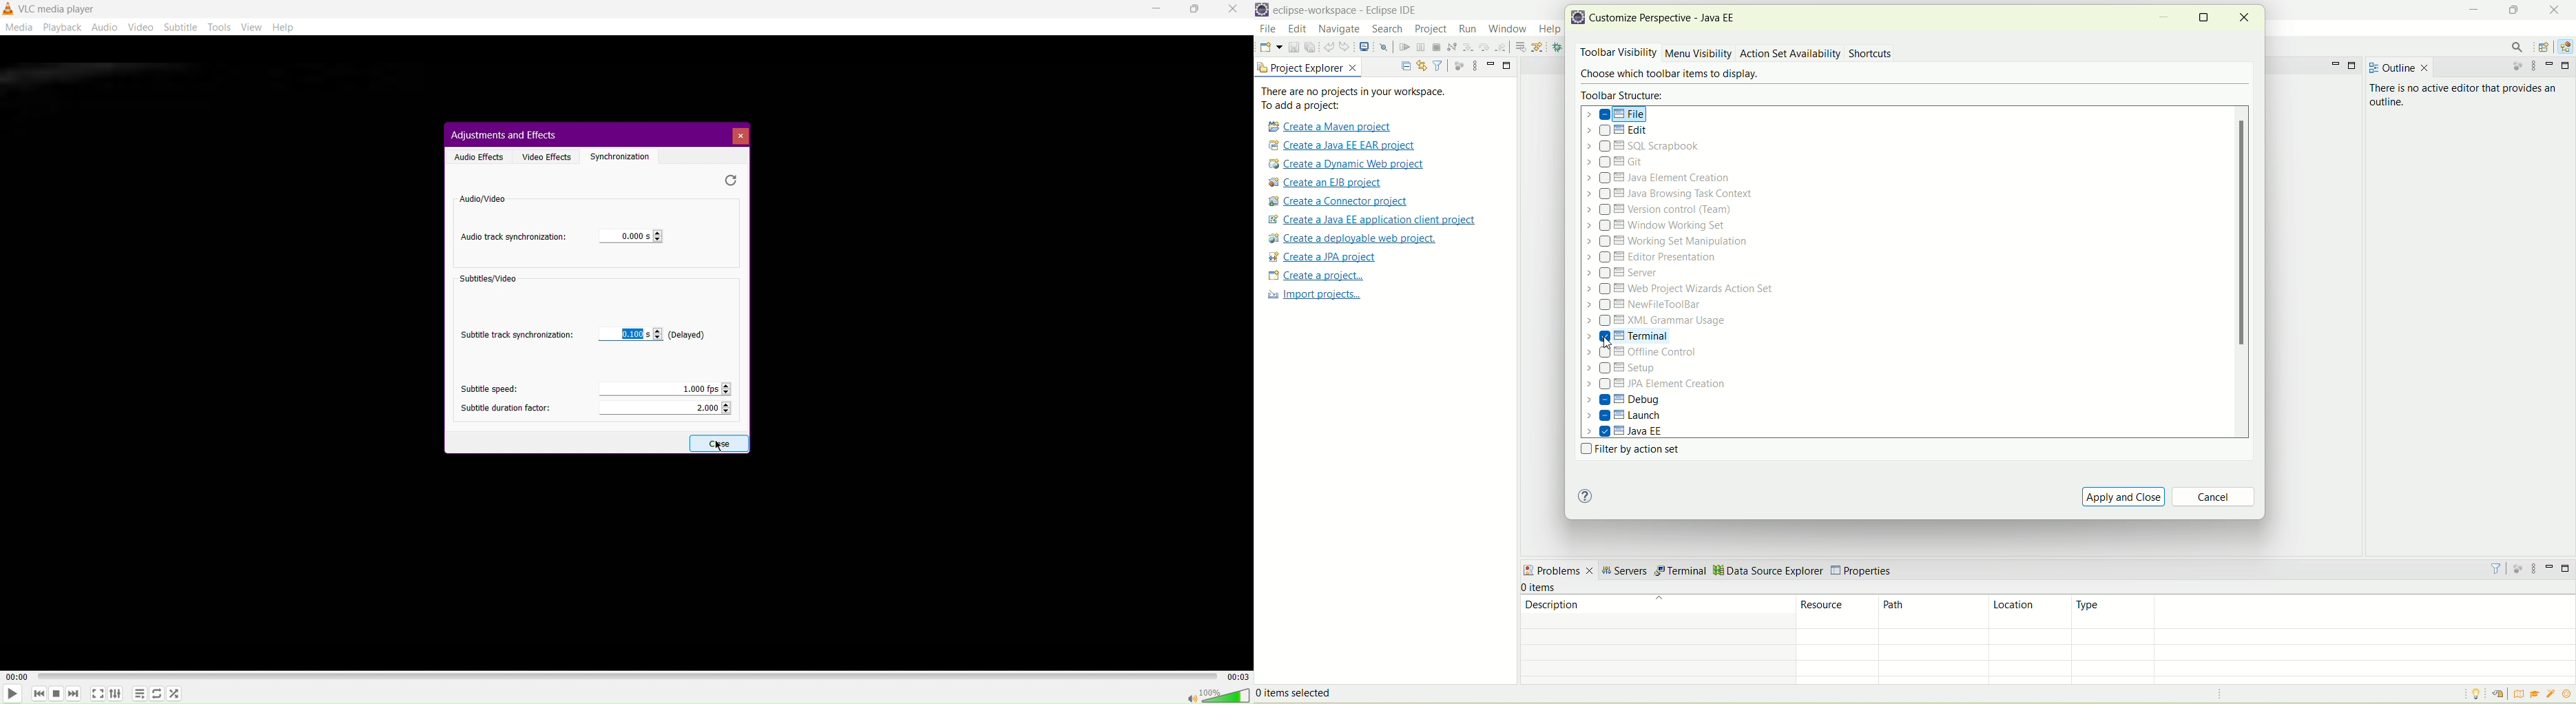  Describe the element at coordinates (1308, 68) in the screenshot. I see `project explorer` at that location.